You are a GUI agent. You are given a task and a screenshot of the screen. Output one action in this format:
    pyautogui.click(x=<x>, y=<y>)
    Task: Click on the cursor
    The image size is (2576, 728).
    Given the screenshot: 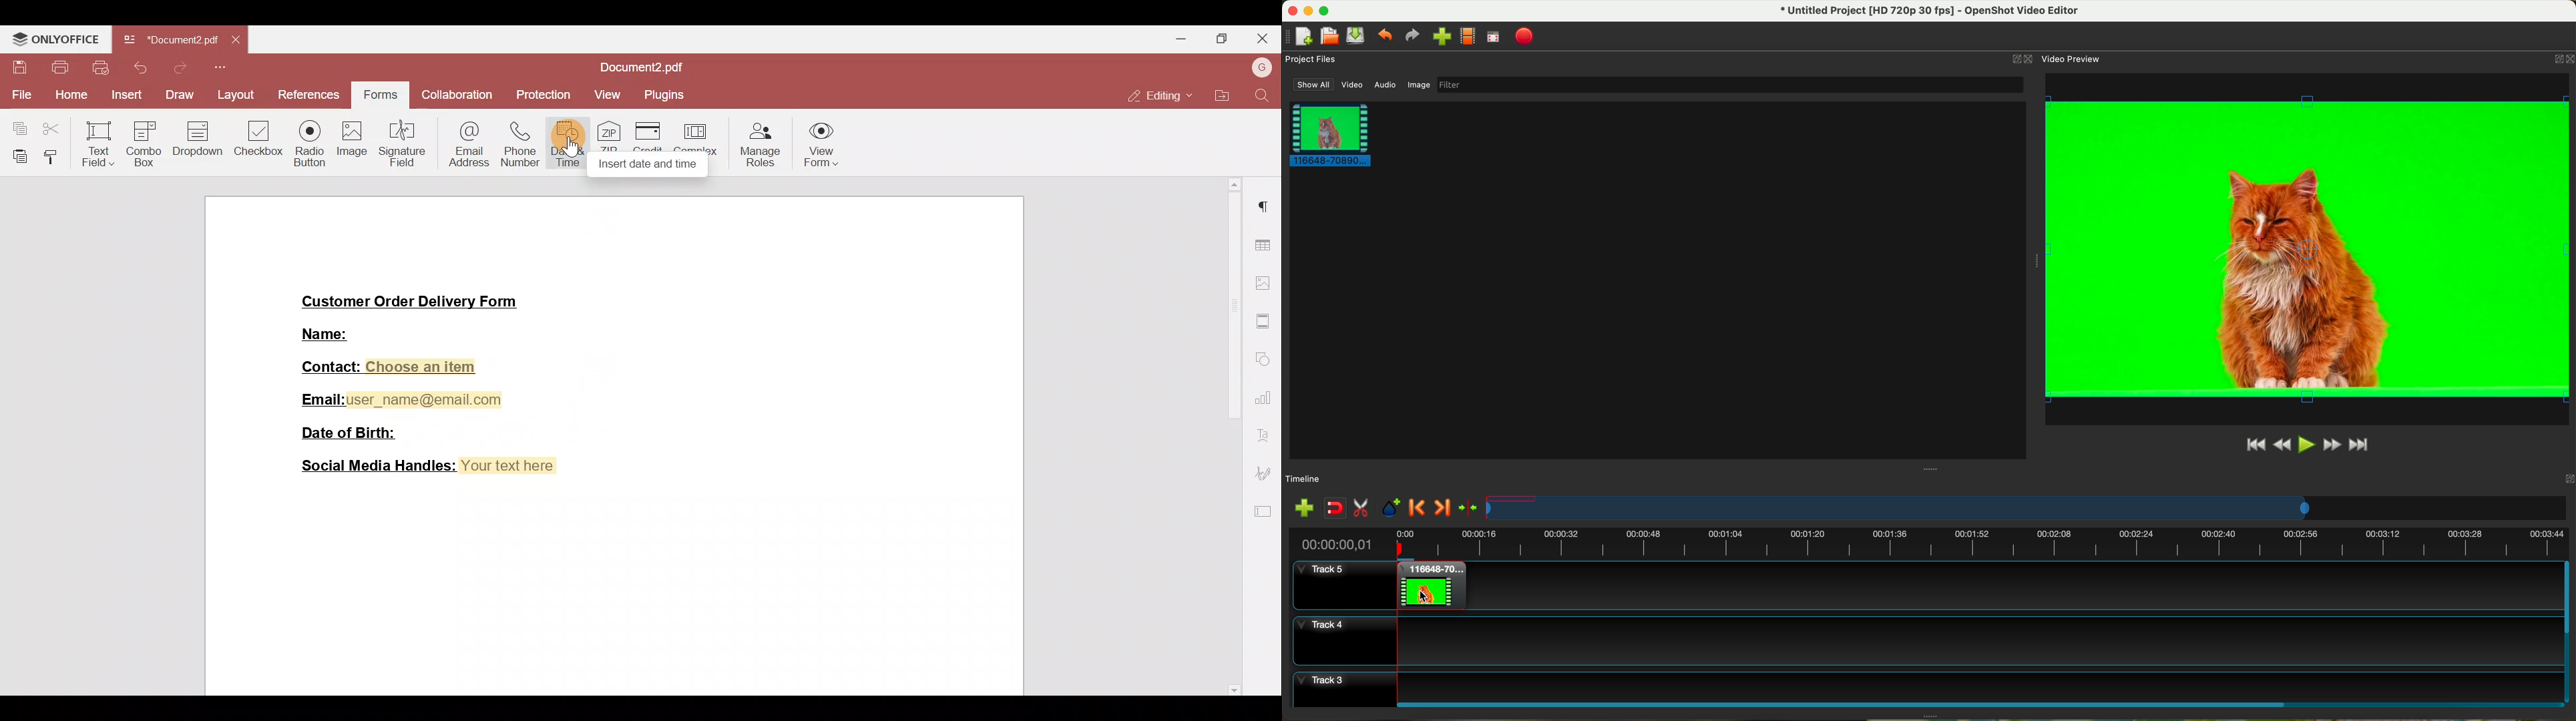 What is the action you would take?
    pyautogui.click(x=571, y=148)
    